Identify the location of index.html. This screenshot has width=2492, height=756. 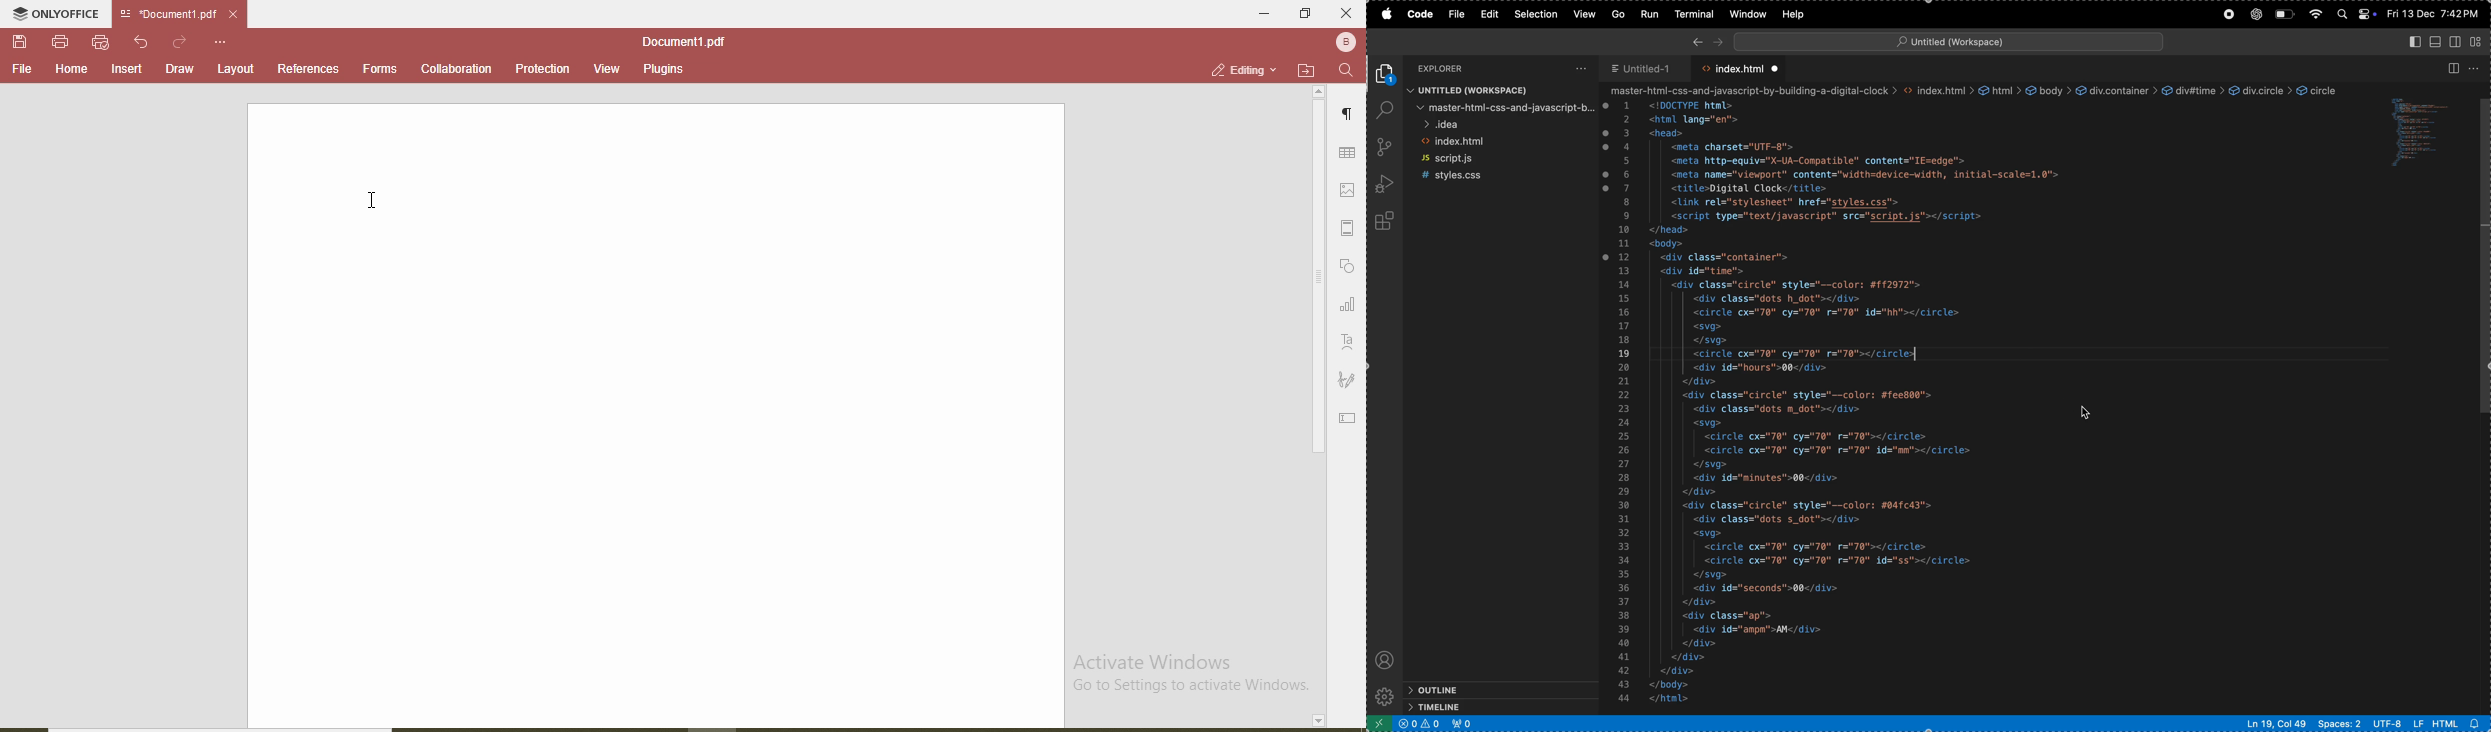
(1501, 143).